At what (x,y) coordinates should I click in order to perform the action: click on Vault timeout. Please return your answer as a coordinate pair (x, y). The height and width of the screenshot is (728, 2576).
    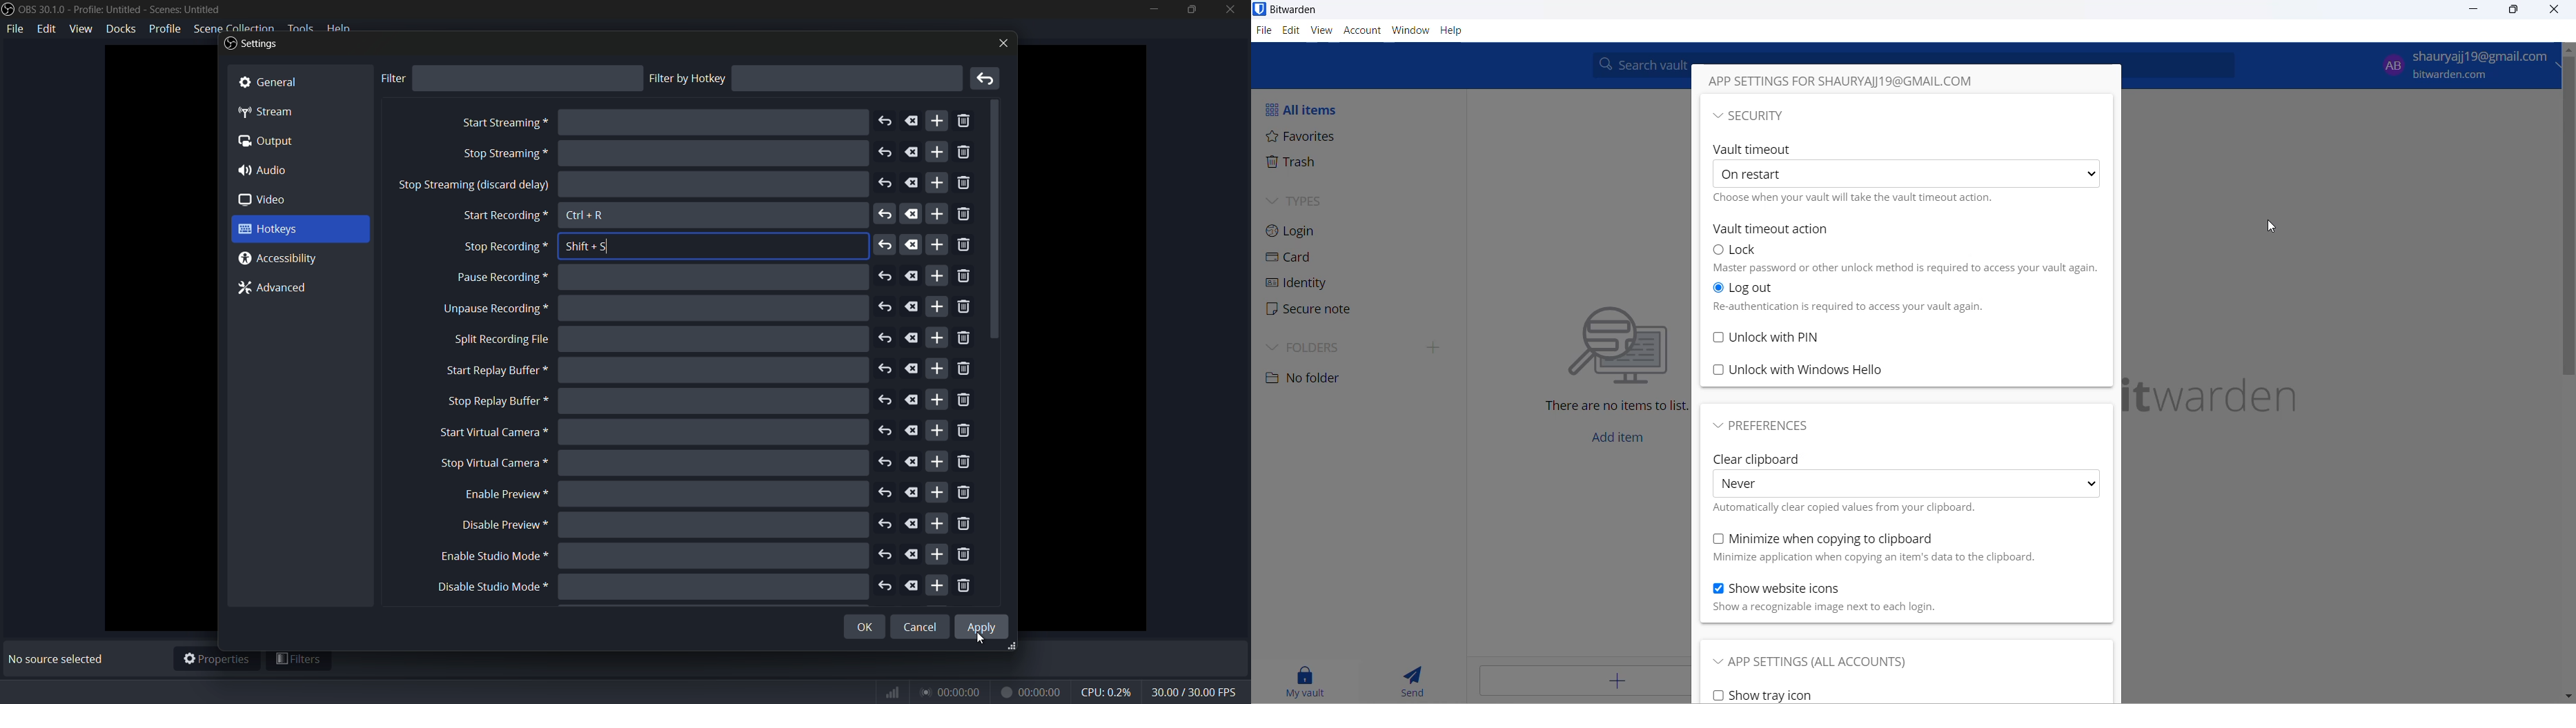
    Looking at the image, I should click on (1753, 147).